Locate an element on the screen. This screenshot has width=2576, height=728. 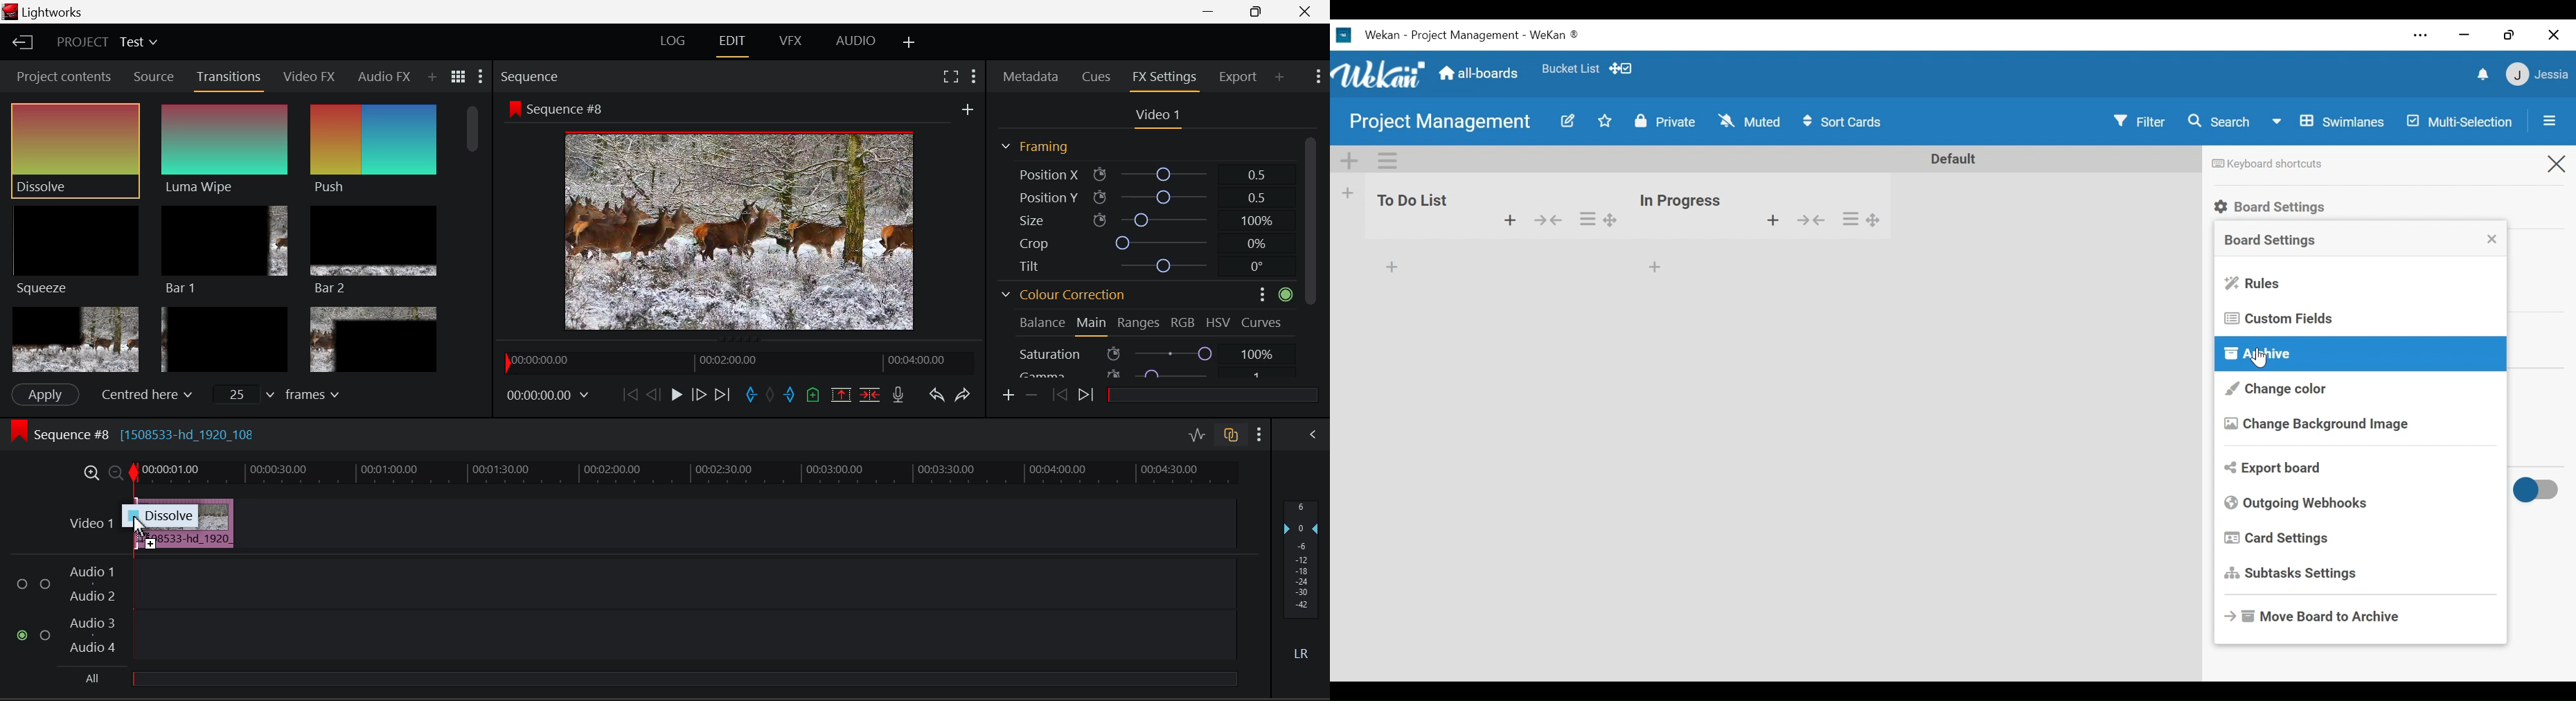
add is located at coordinates (968, 107).